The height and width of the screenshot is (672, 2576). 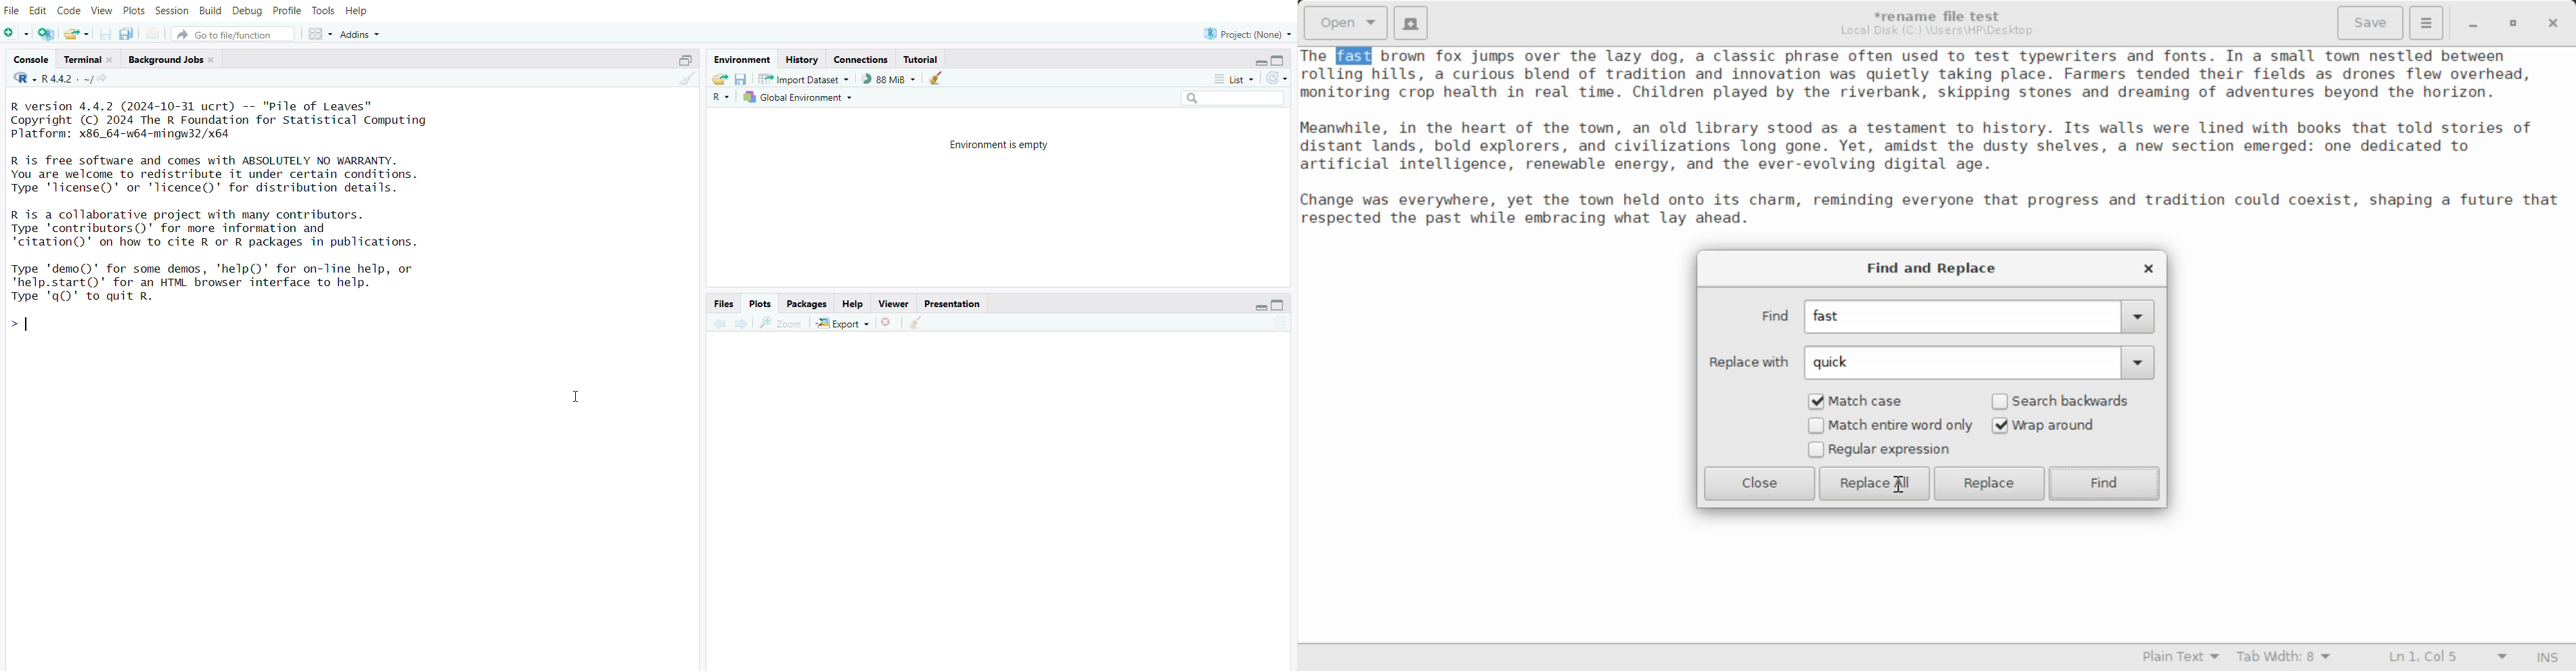 I want to click on clear all plots, so click(x=918, y=323).